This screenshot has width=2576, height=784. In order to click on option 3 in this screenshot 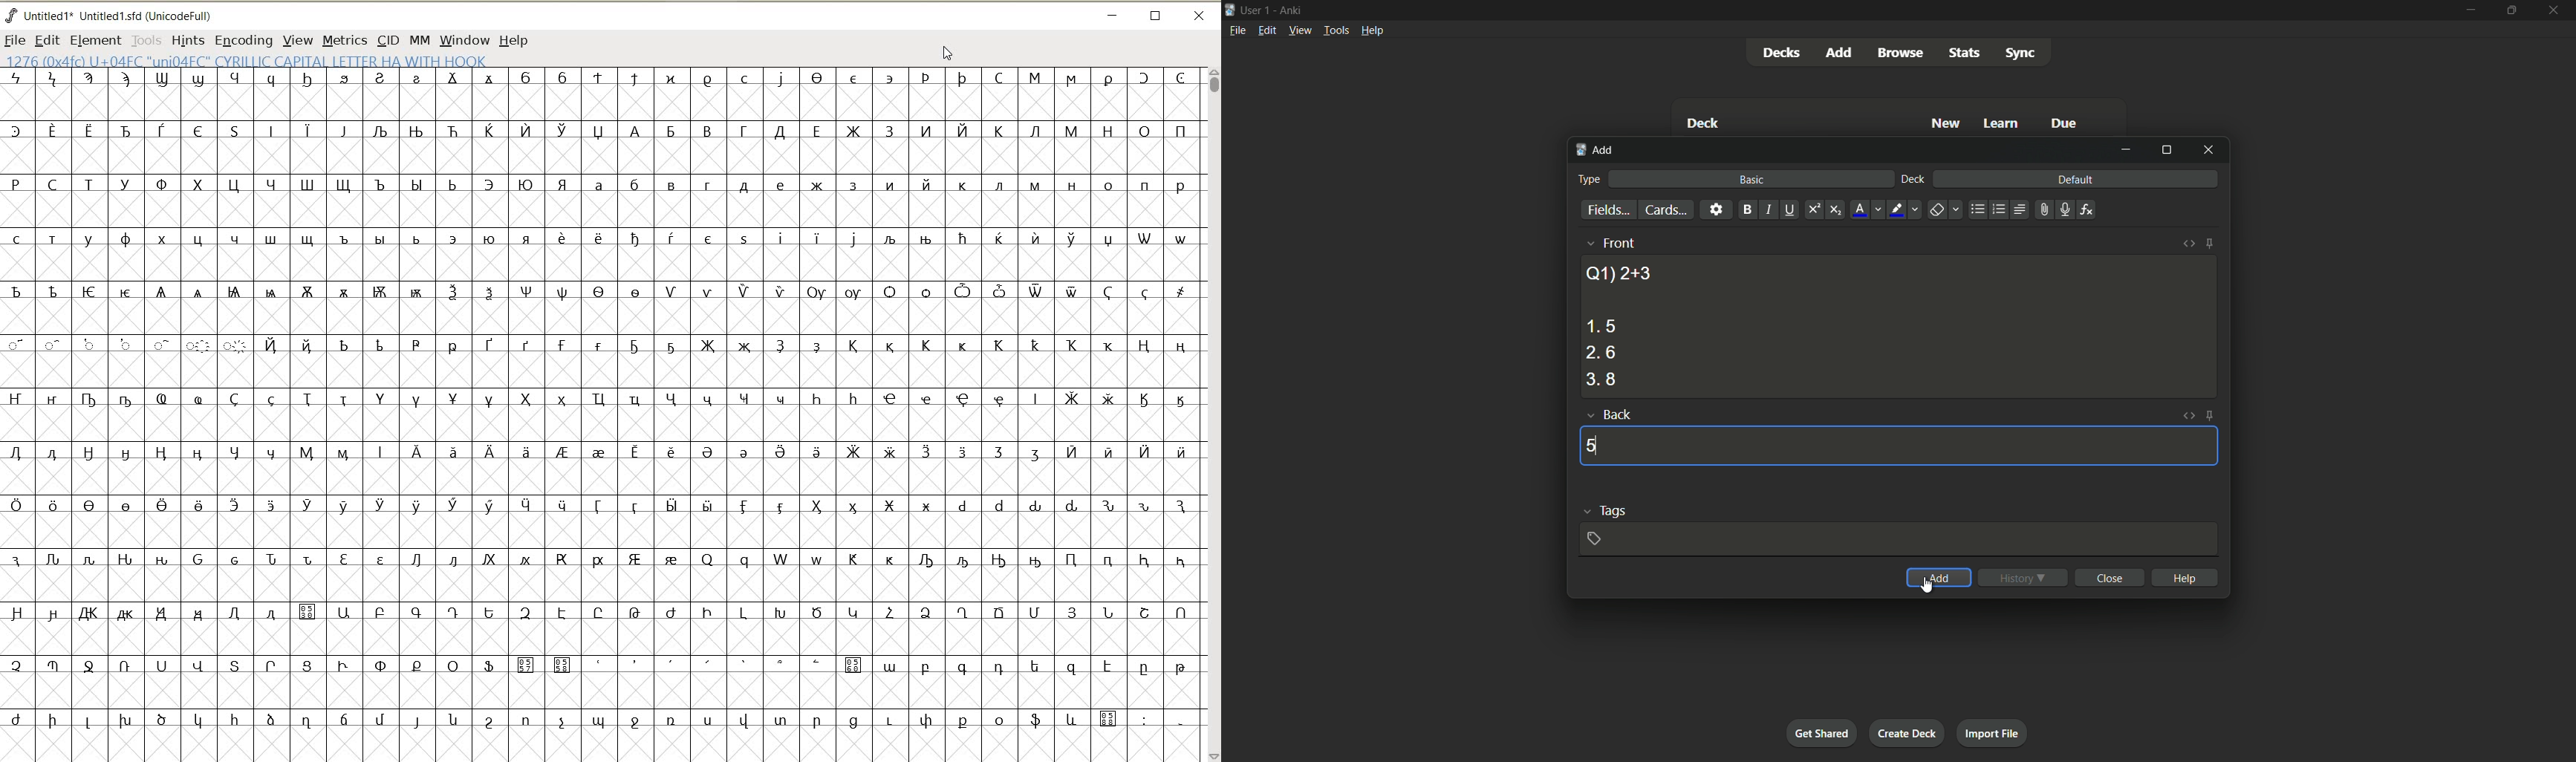, I will do `click(1601, 380)`.